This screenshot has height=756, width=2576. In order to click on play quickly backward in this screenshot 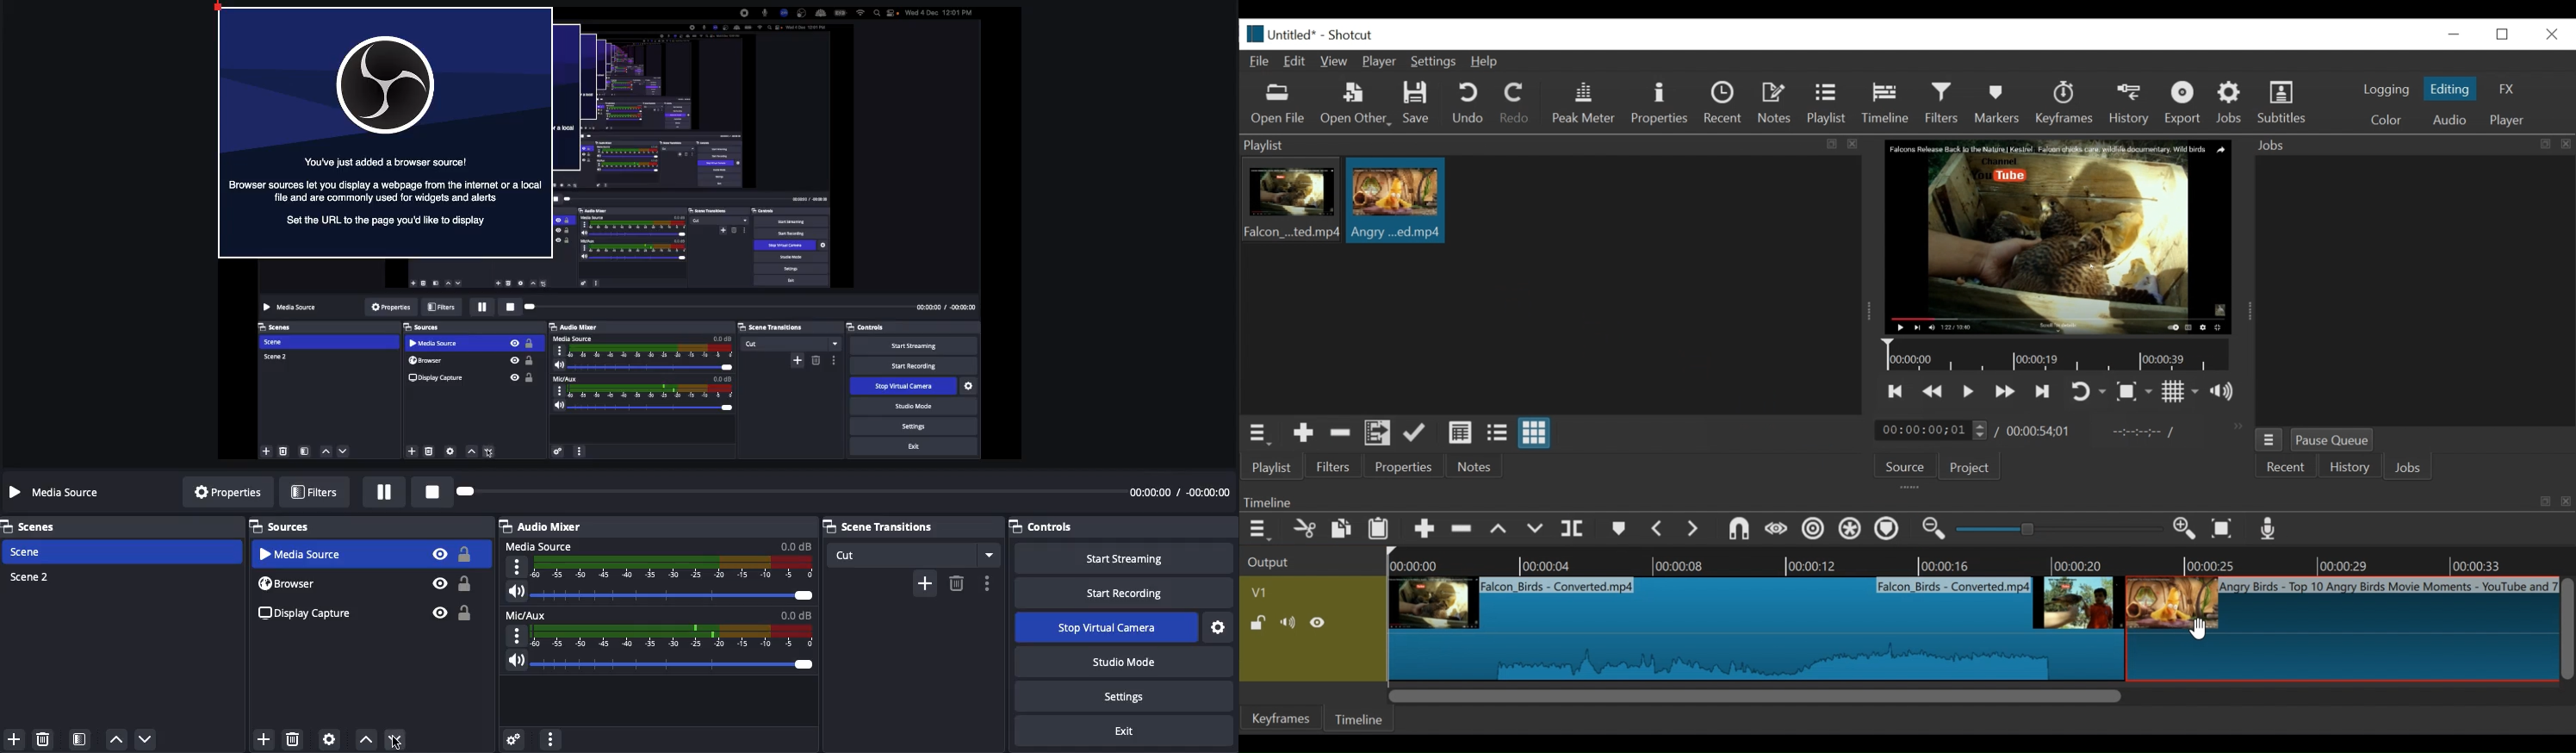, I will do `click(1933, 392)`.